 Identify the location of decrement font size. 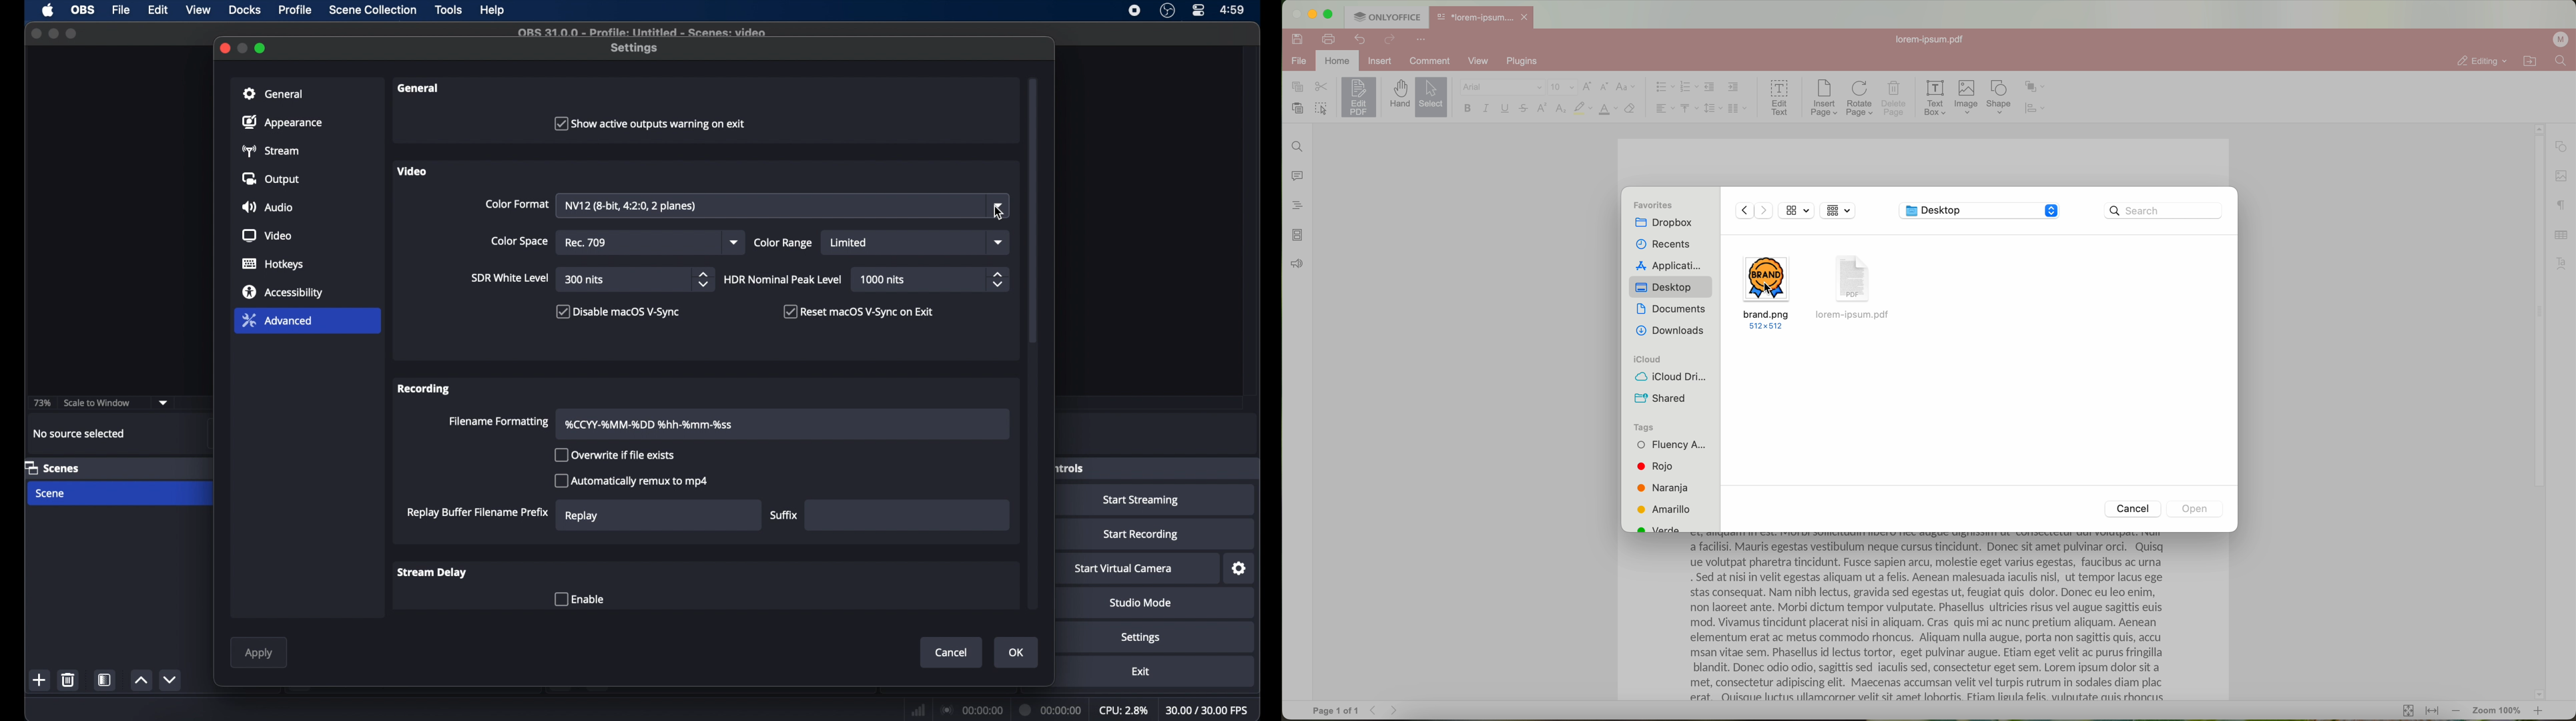
(1605, 88).